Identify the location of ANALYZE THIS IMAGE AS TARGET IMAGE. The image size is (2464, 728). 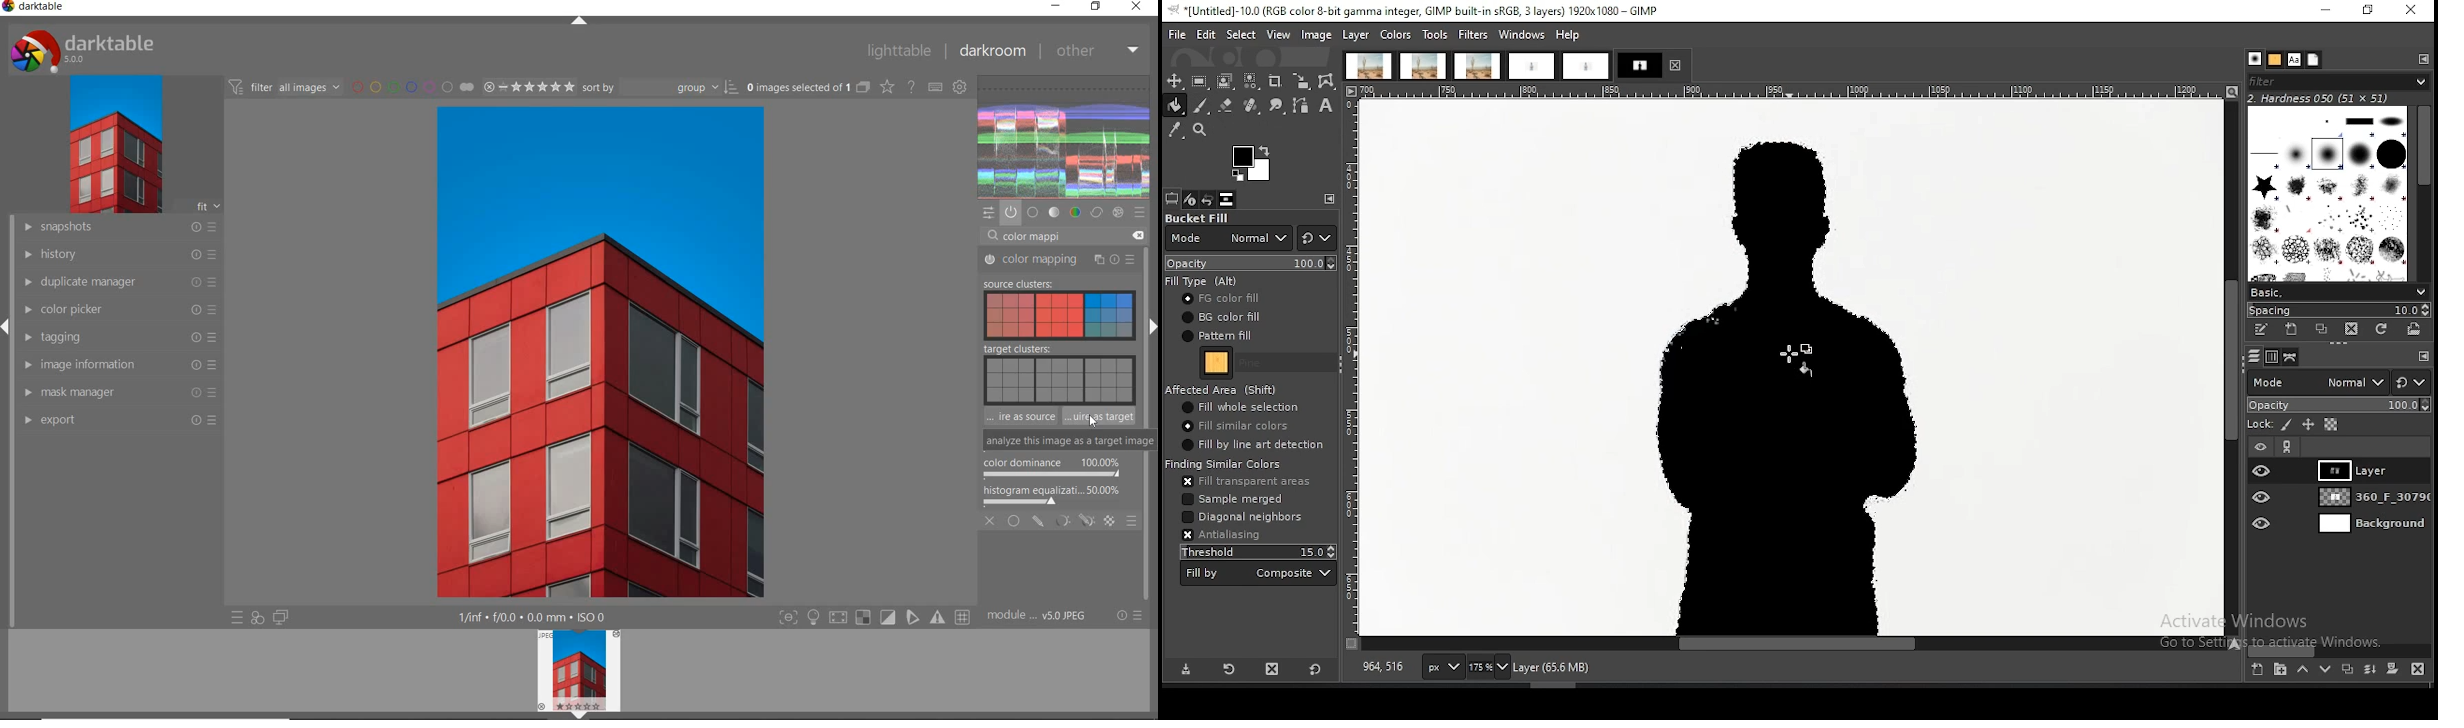
(1101, 417).